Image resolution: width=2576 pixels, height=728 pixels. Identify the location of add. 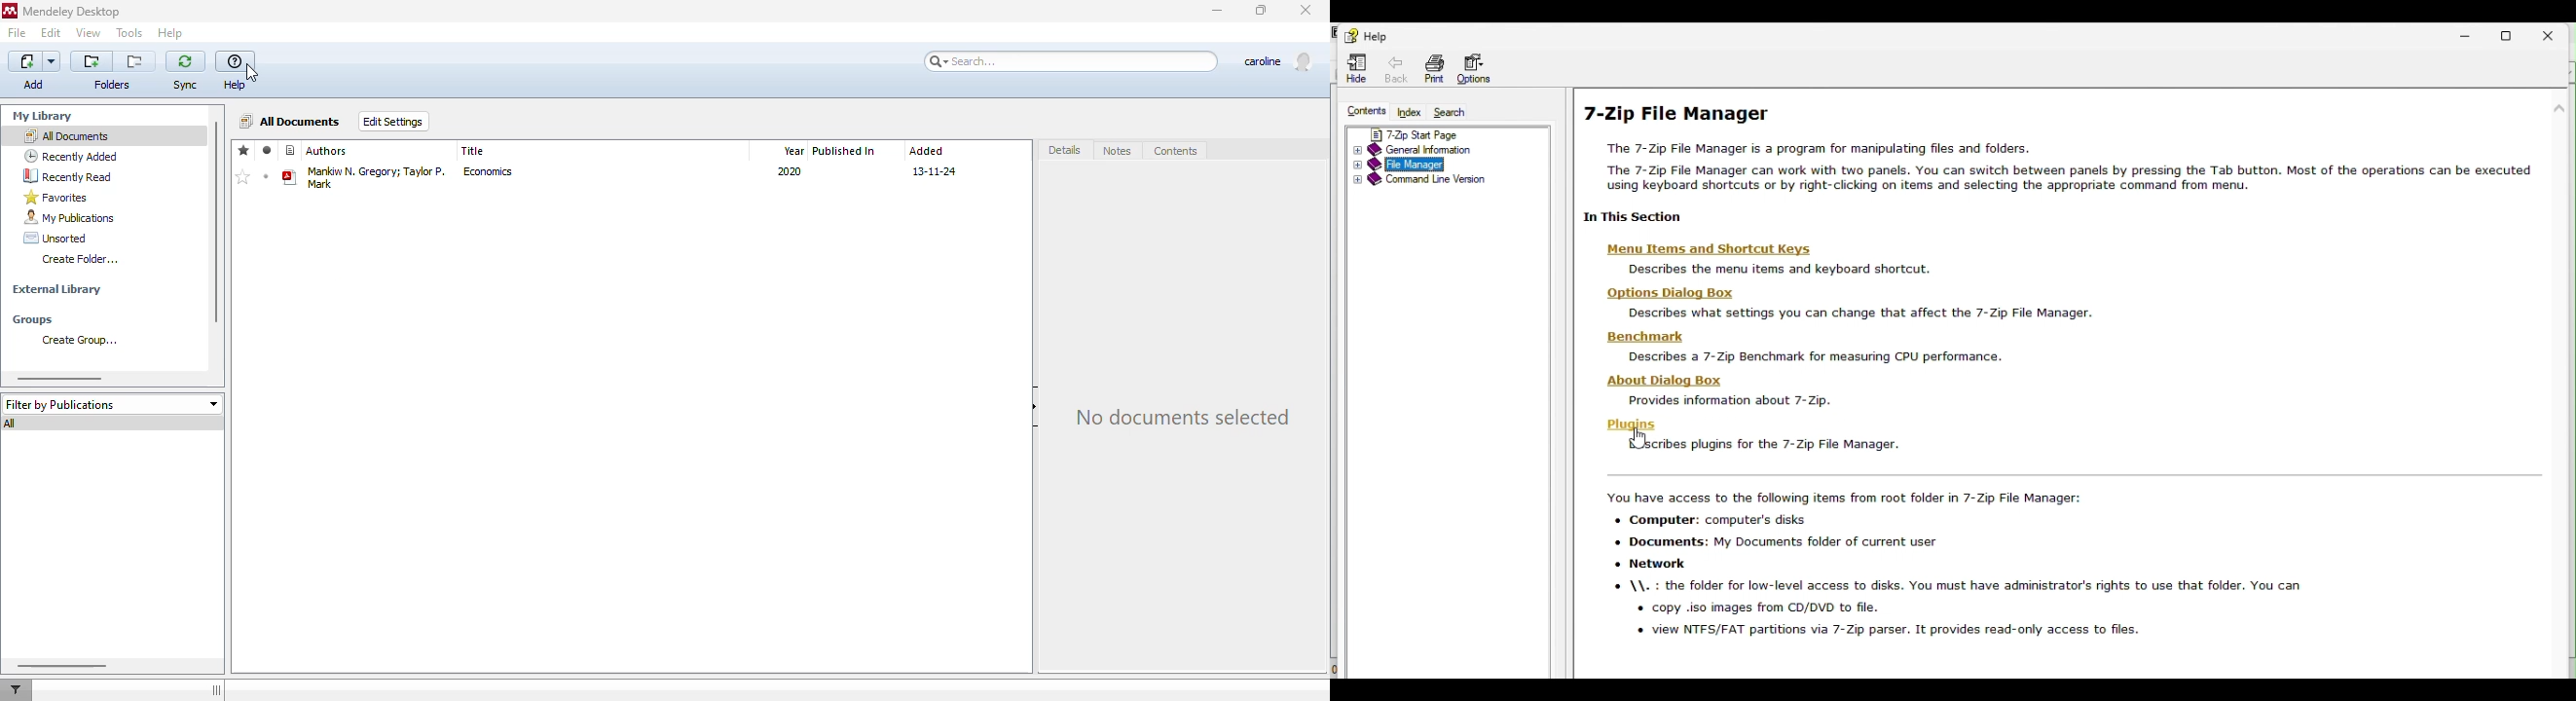
(36, 70).